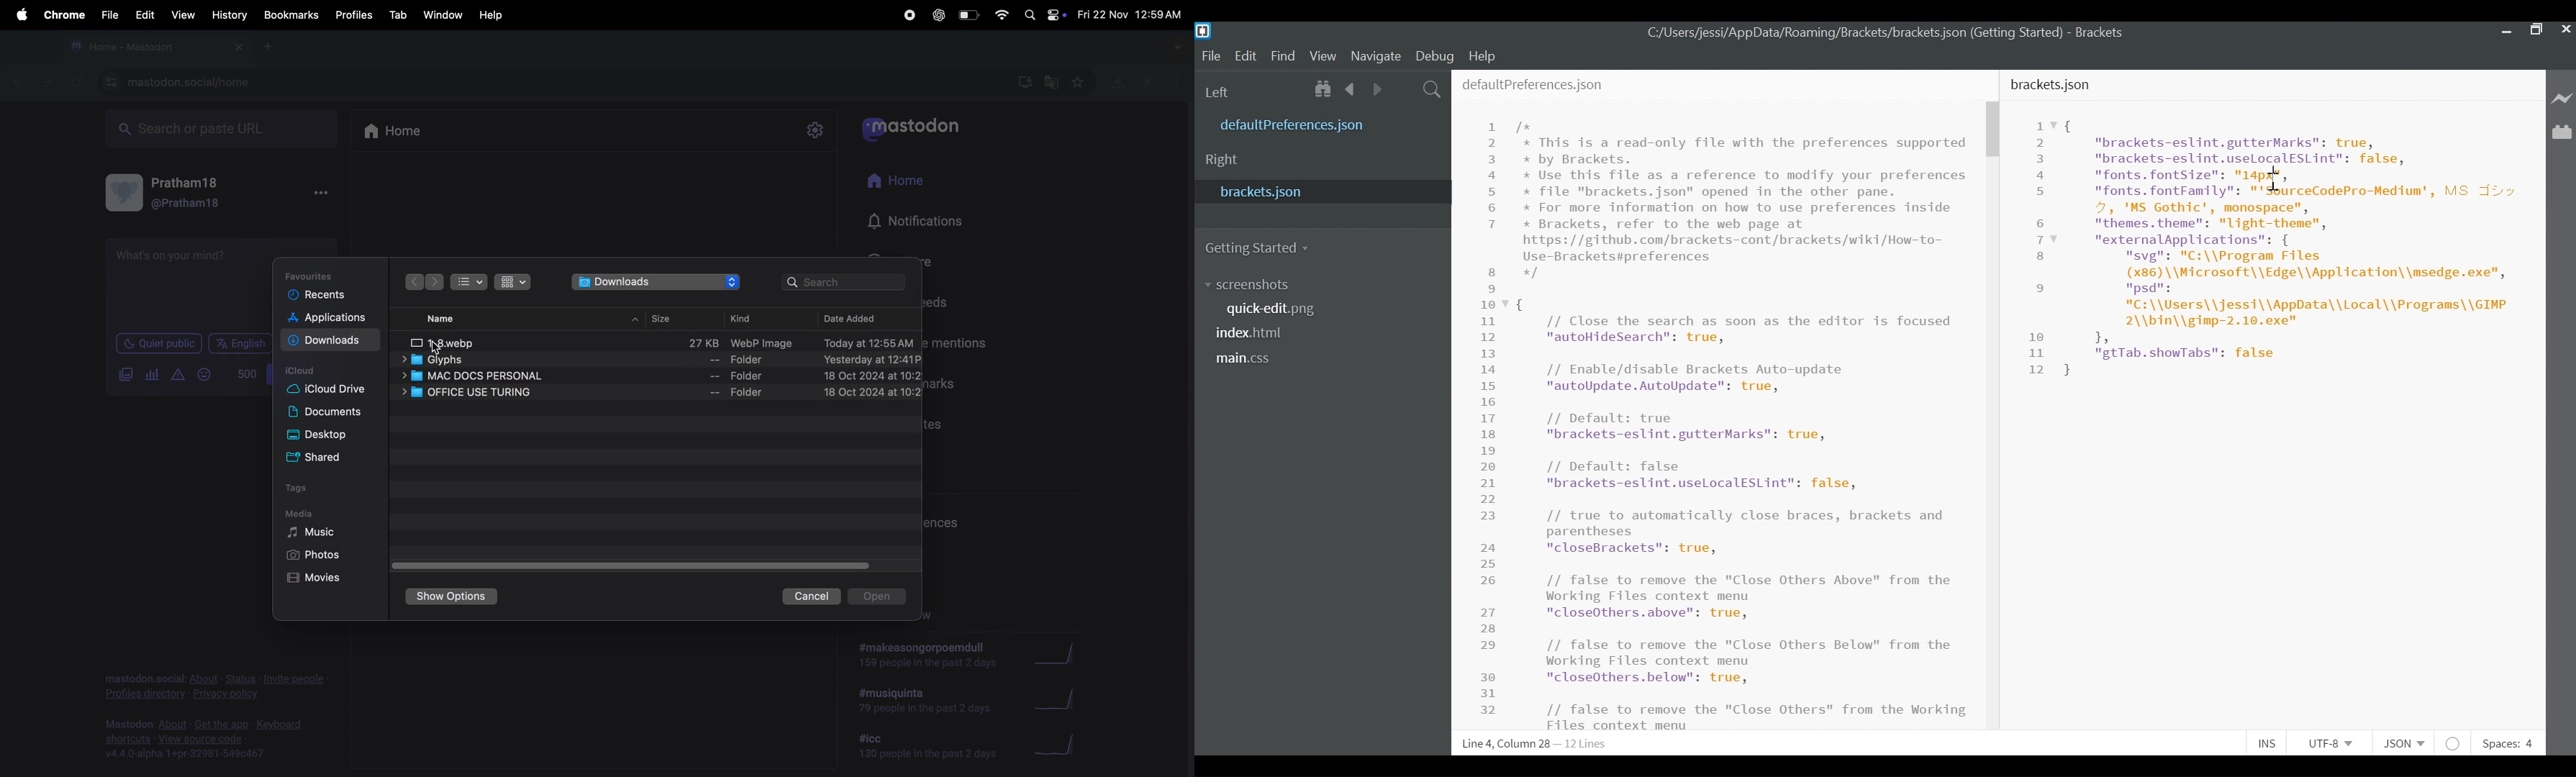 This screenshot has width=2576, height=784. Describe the element at coordinates (1053, 81) in the screenshot. I see `translate` at that location.